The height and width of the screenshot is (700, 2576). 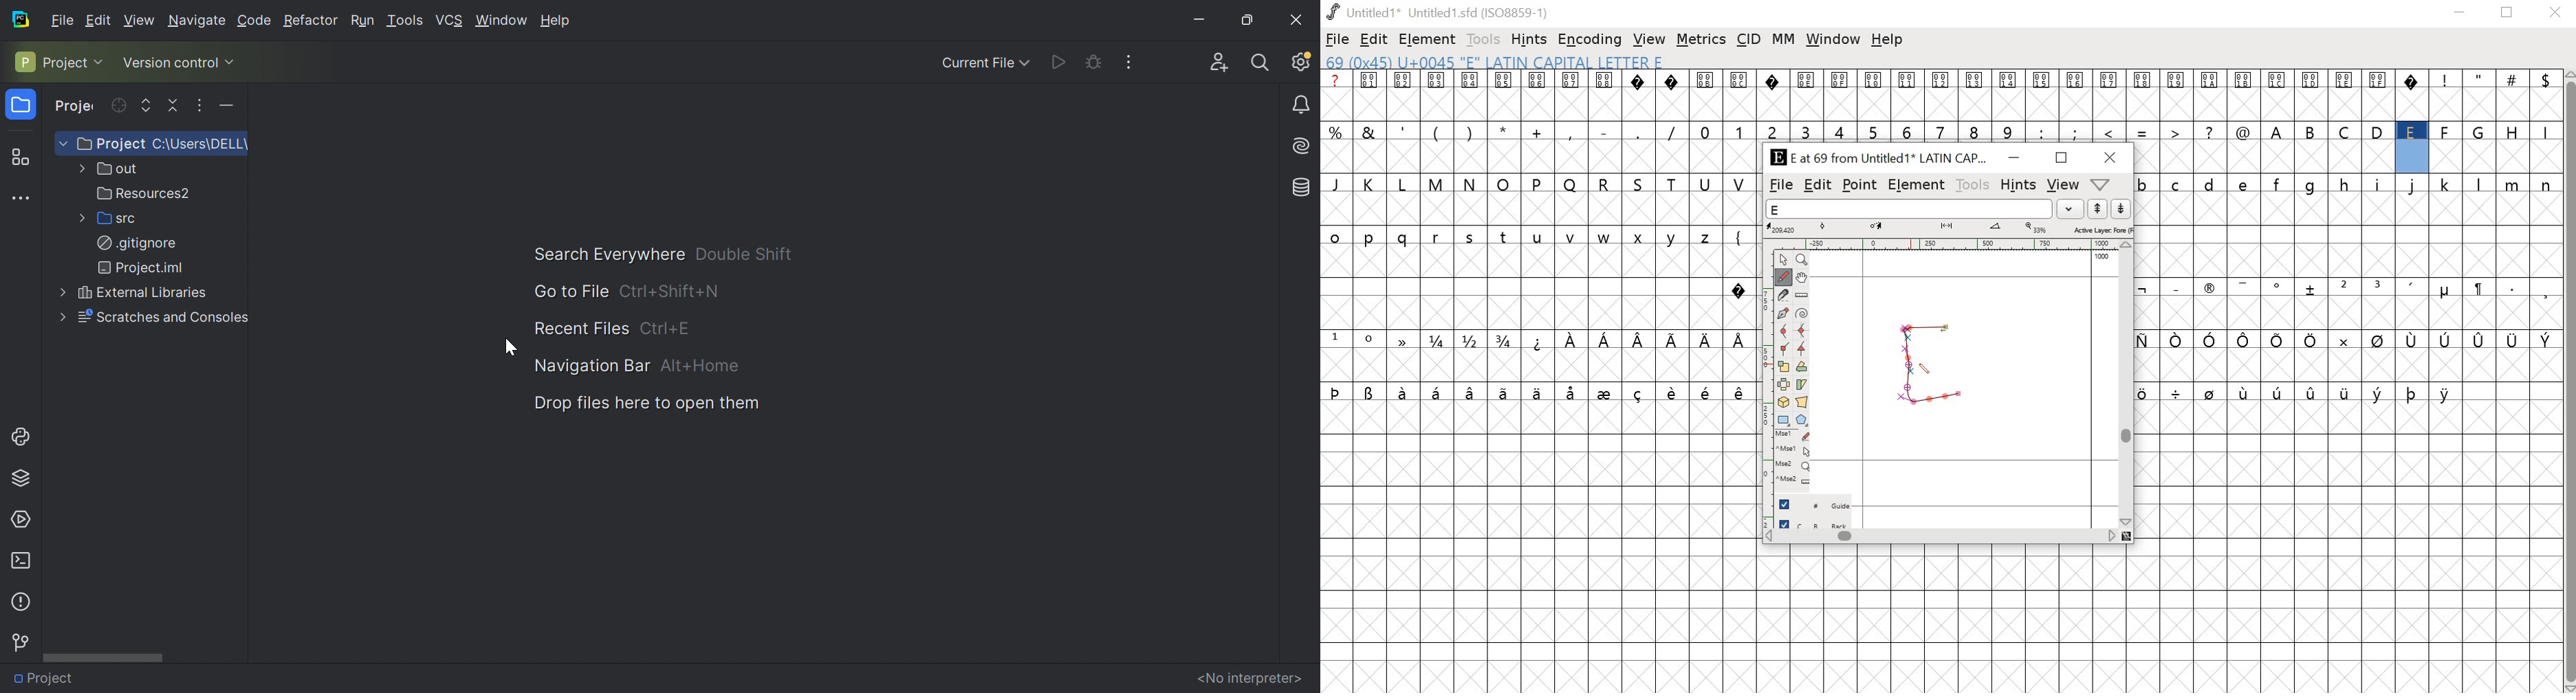 What do you see at coordinates (1590, 40) in the screenshot?
I see `encoding` at bounding box center [1590, 40].